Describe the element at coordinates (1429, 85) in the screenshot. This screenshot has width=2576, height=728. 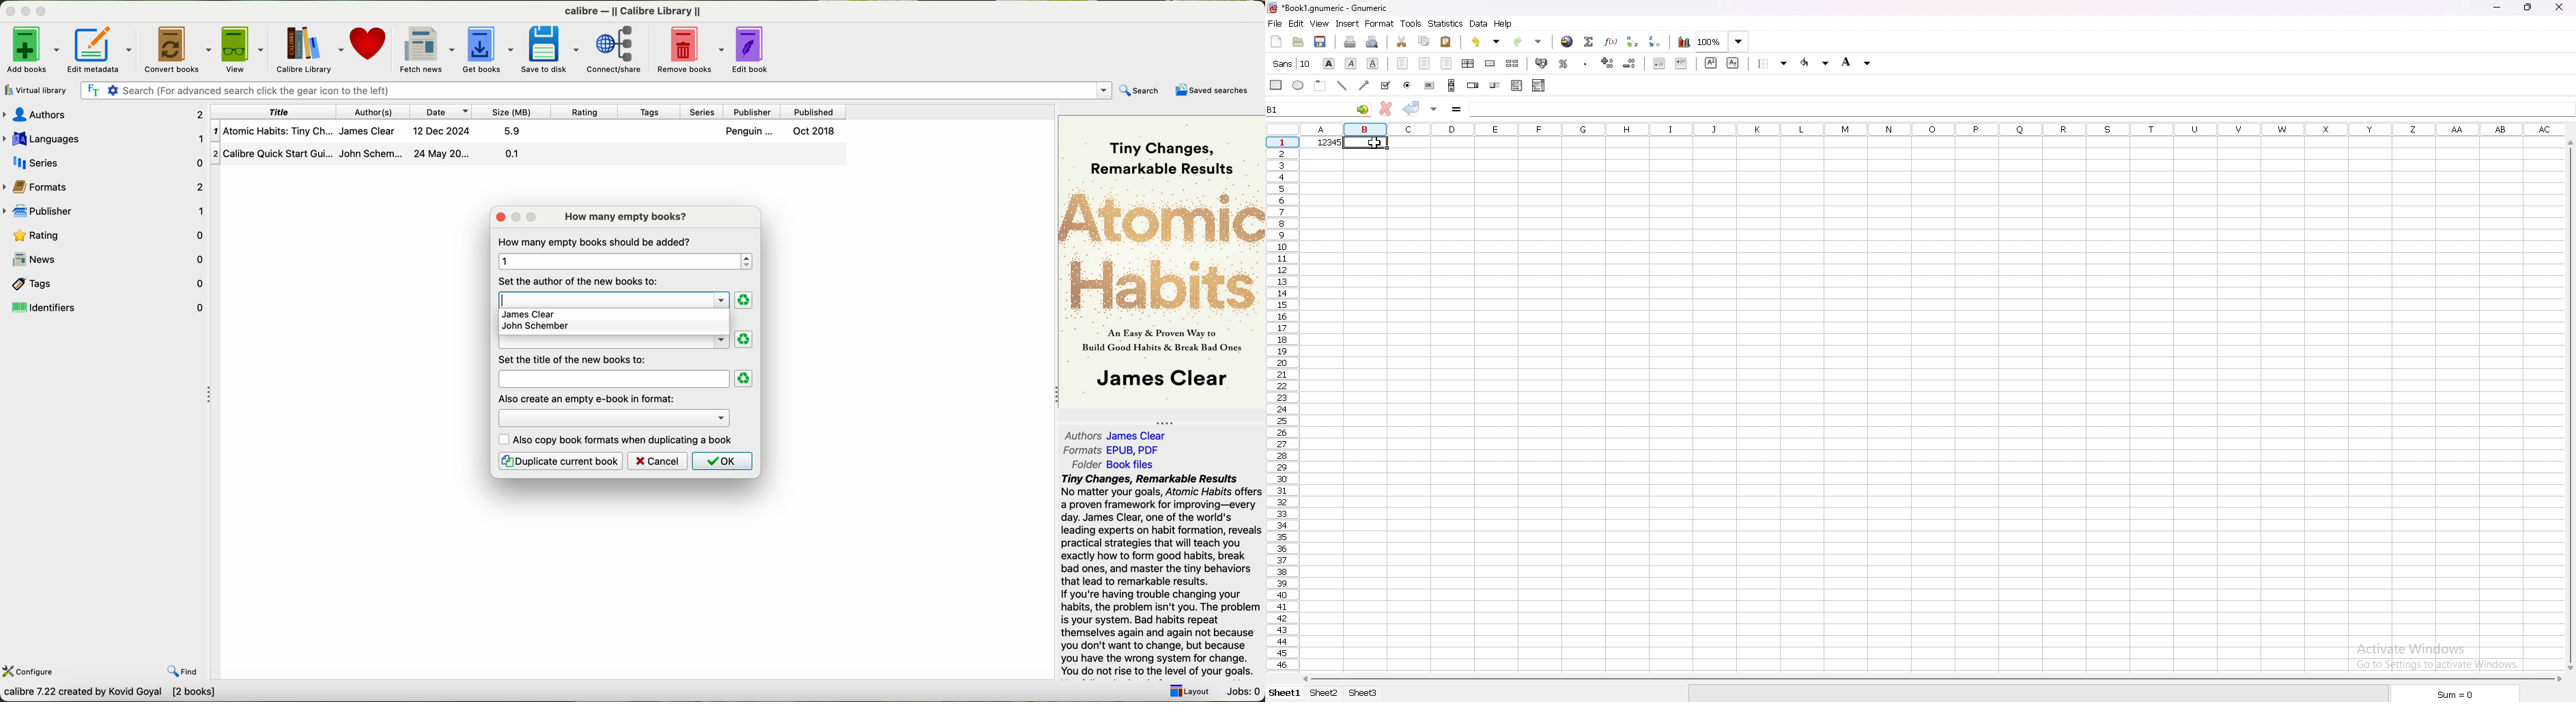
I see `button` at that location.